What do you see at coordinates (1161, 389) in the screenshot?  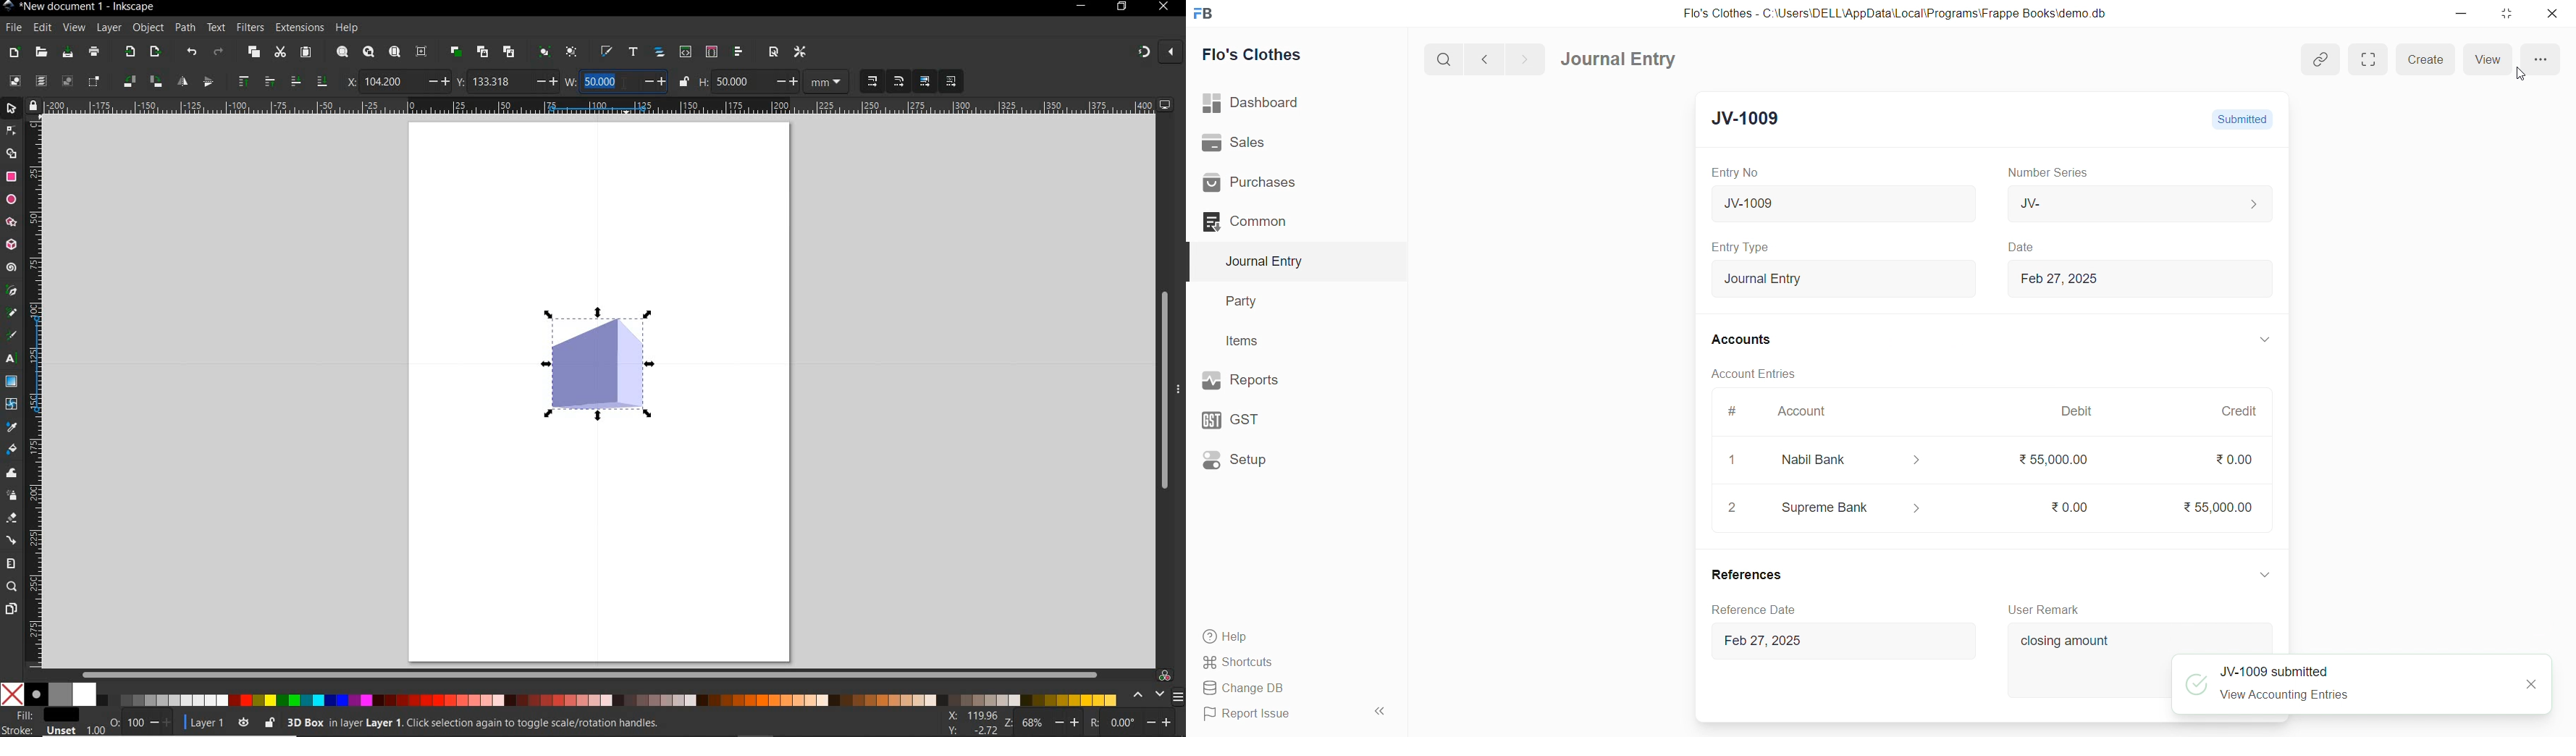 I see `scrollbar` at bounding box center [1161, 389].